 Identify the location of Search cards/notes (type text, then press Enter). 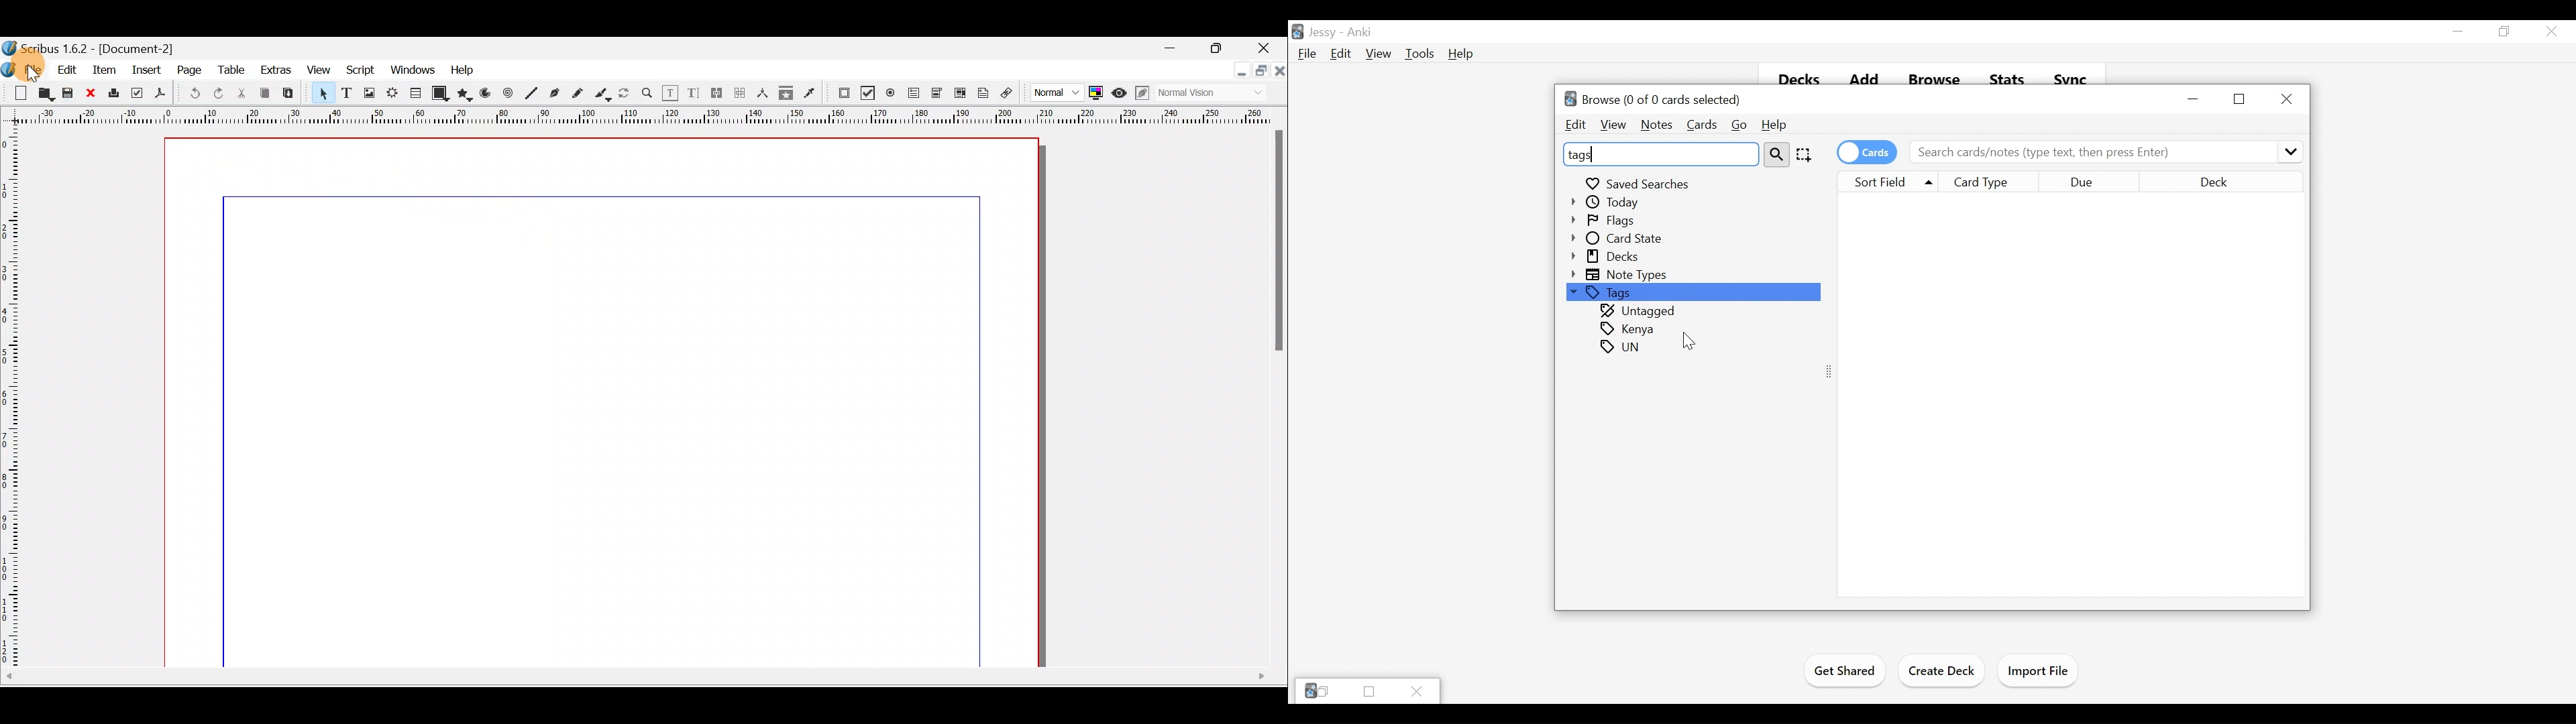
(2106, 152).